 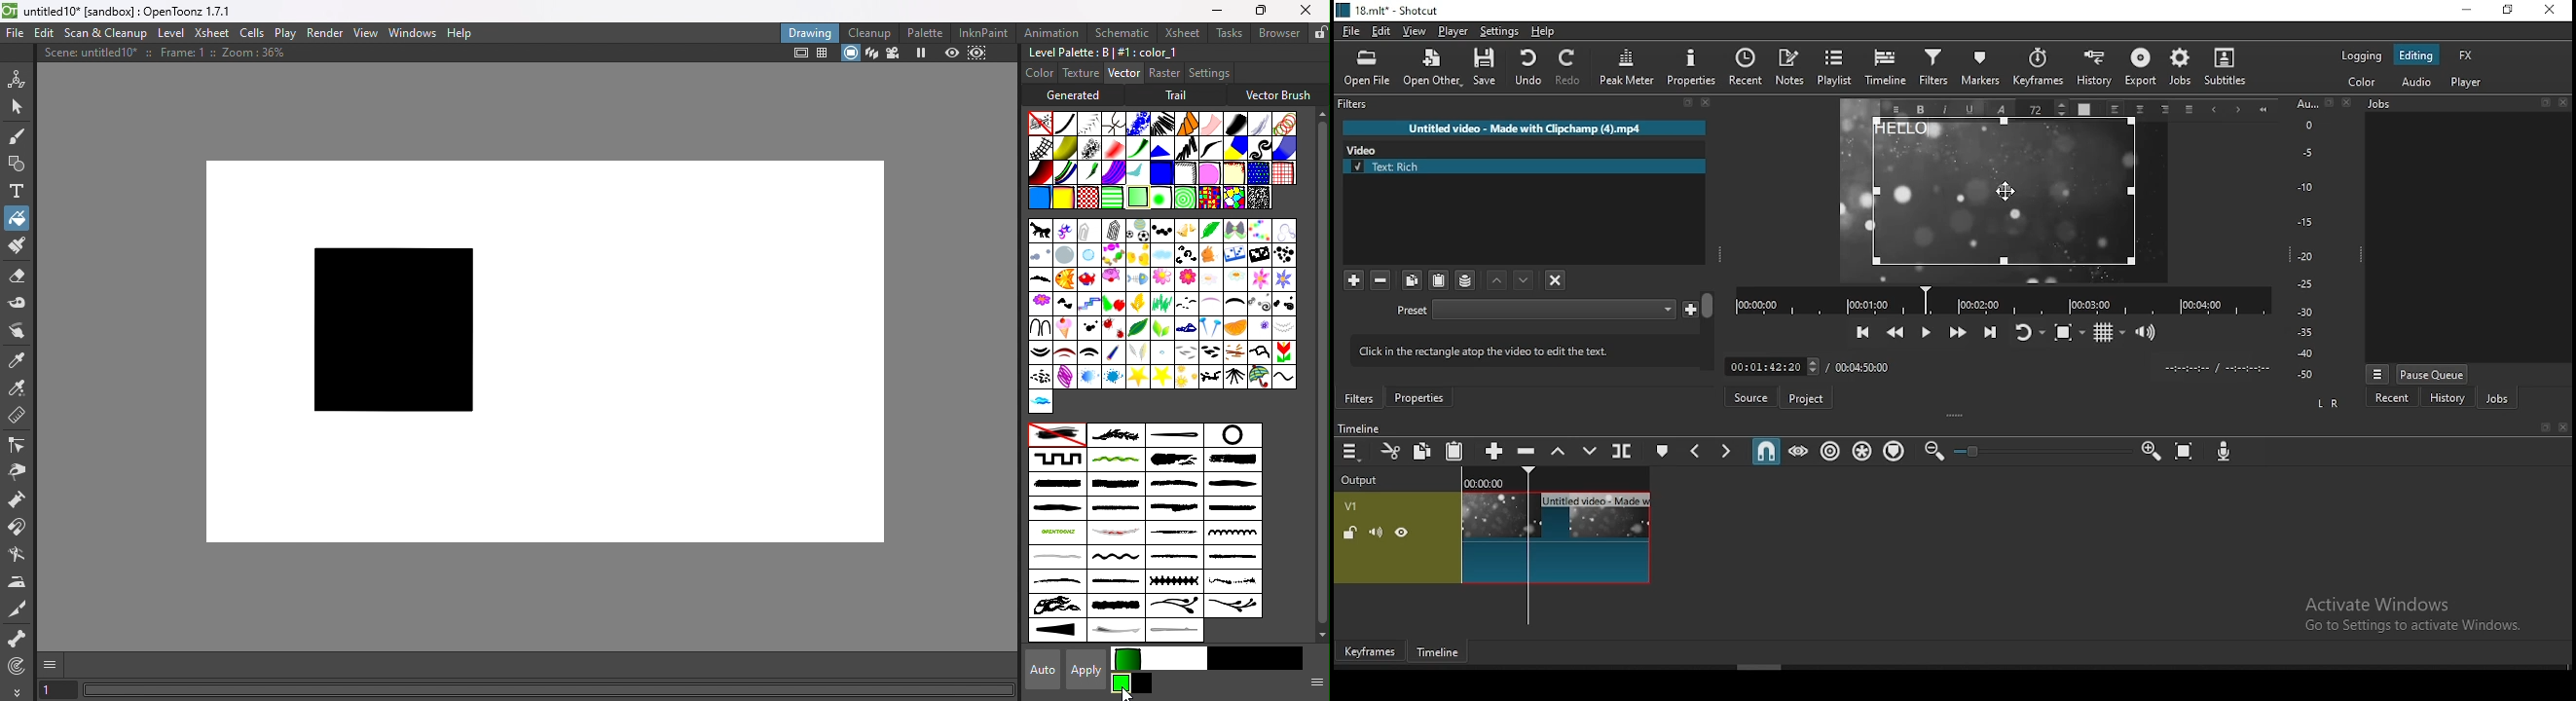 What do you see at coordinates (1933, 451) in the screenshot?
I see `zoom timeline out` at bounding box center [1933, 451].